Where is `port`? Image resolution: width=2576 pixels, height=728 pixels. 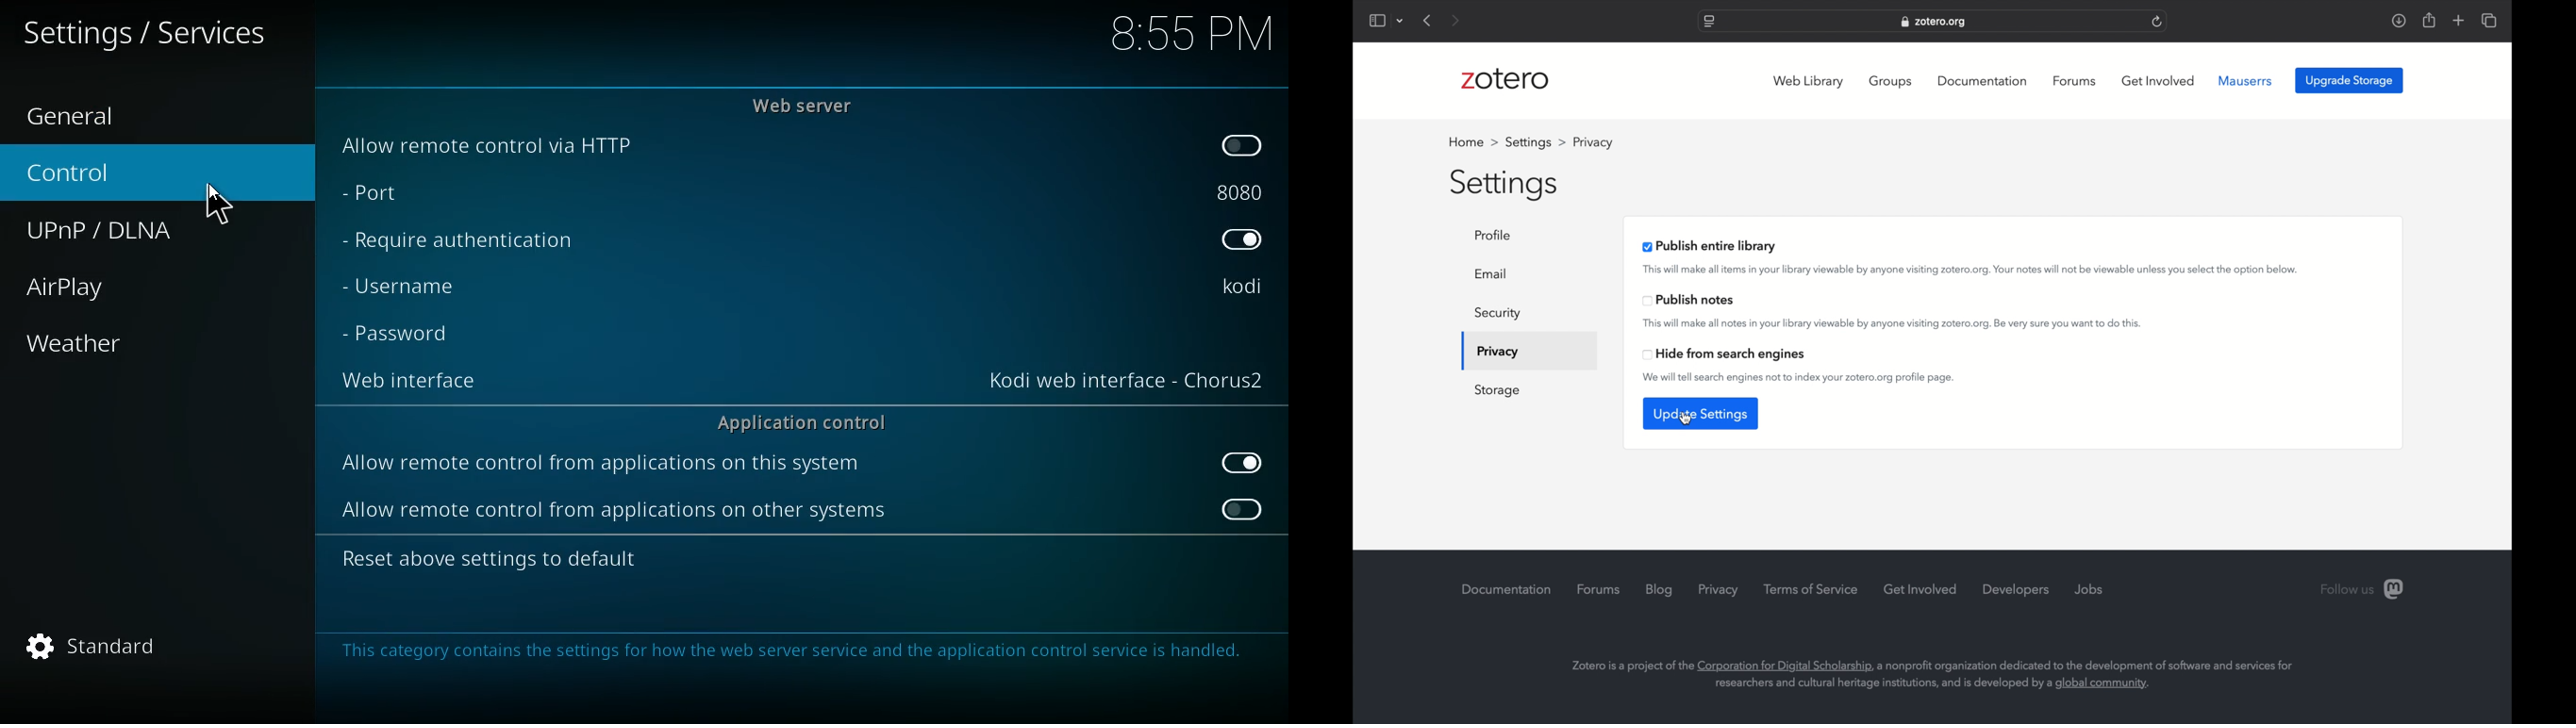 port is located at coordinates (400, 195).